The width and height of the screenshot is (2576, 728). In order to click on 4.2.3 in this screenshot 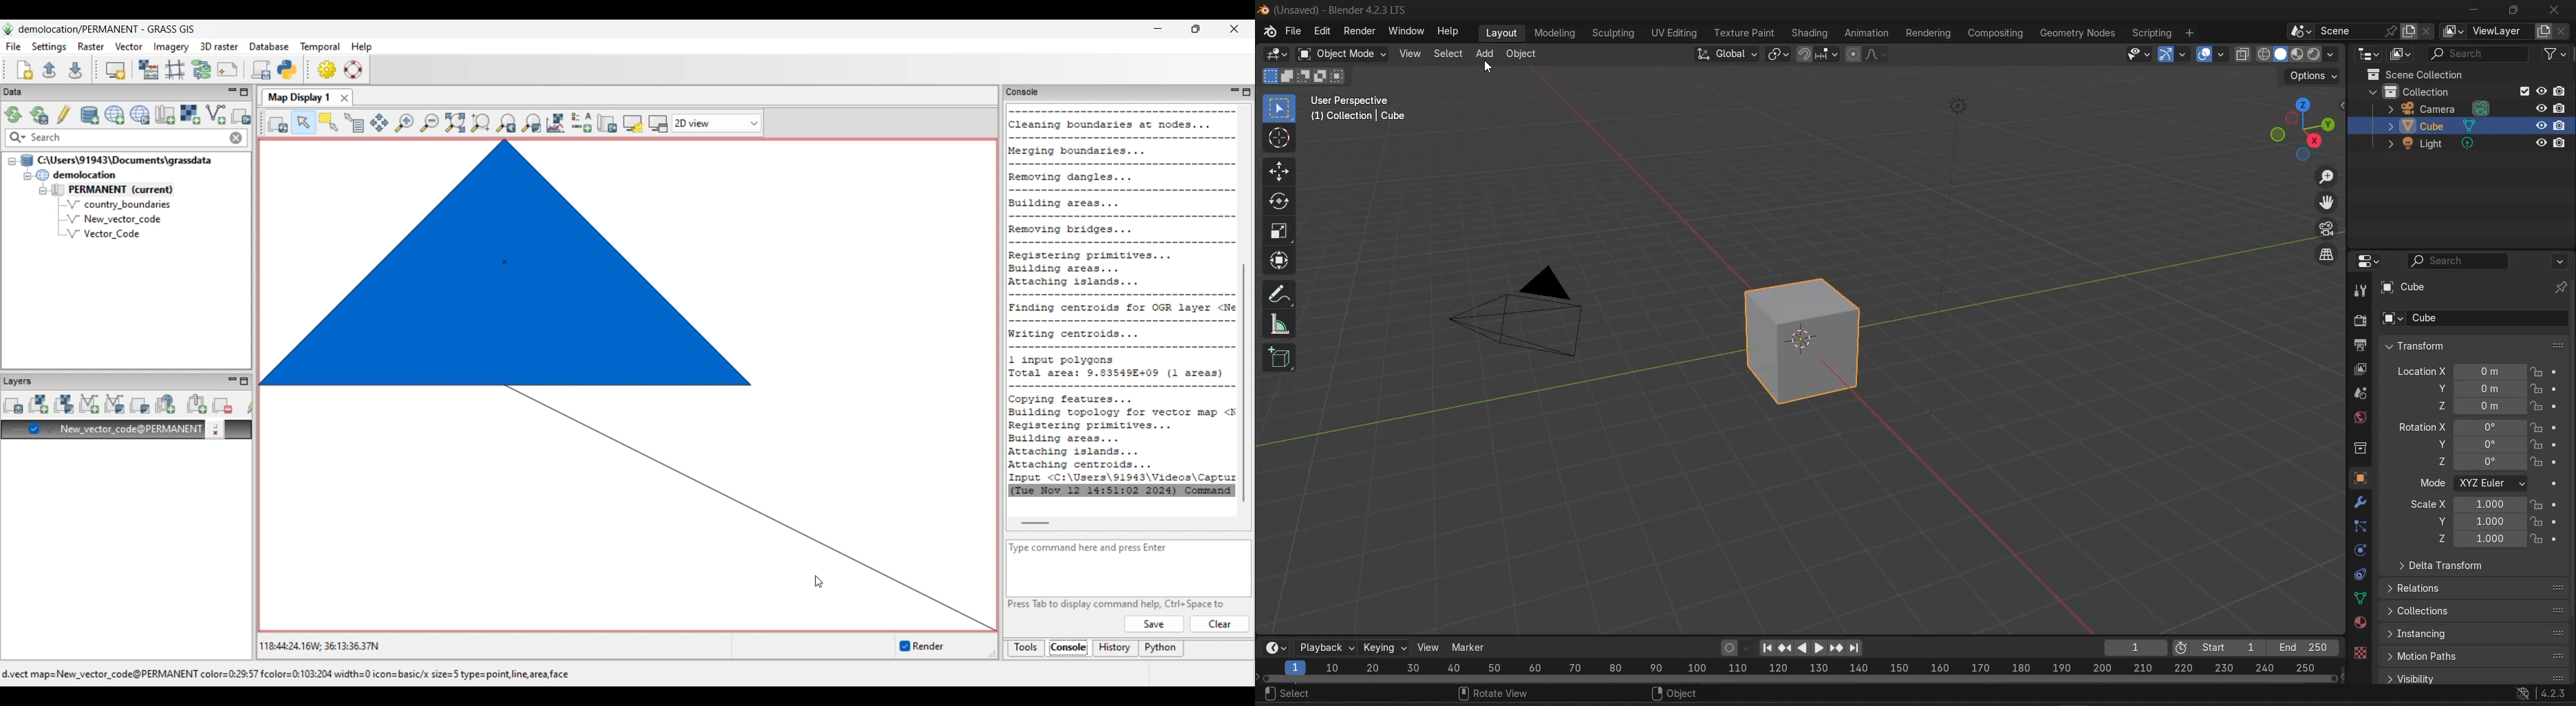, I will do `click(2555, 694)`.